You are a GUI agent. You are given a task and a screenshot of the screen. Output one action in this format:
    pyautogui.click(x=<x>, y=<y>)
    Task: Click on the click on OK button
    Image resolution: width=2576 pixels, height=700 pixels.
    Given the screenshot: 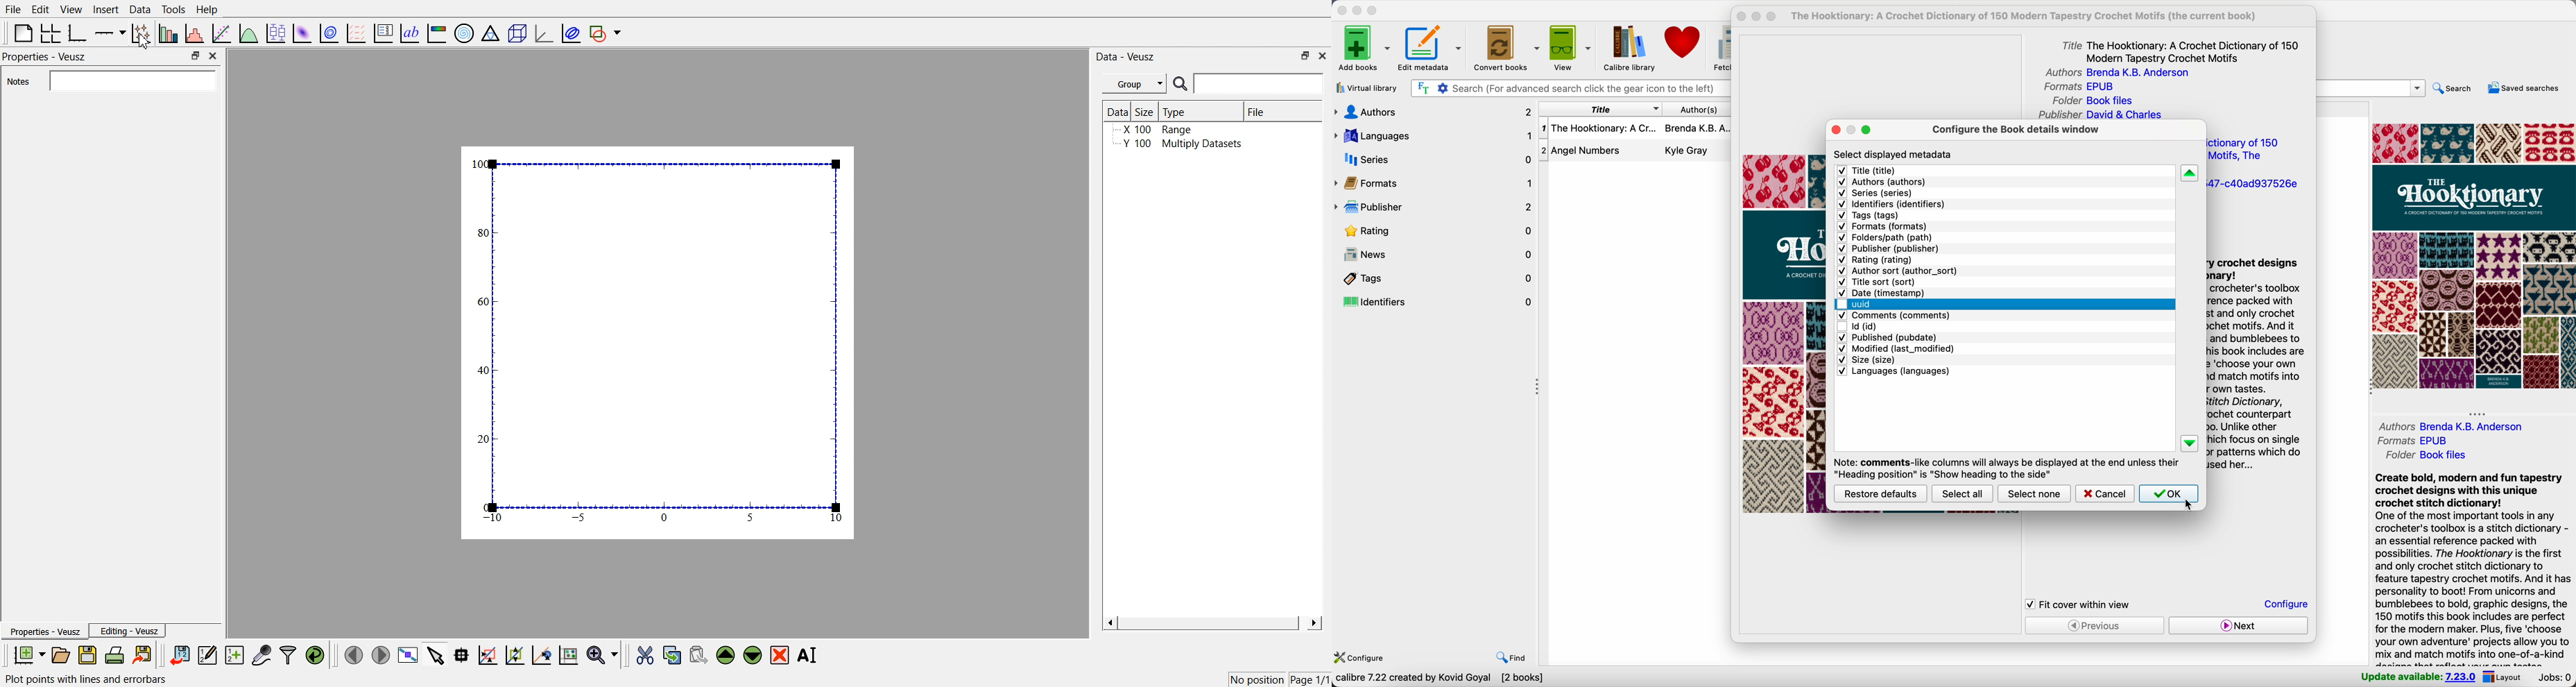 What is the action you would take?
    pyautogui.click(x=2175, y=494)
    